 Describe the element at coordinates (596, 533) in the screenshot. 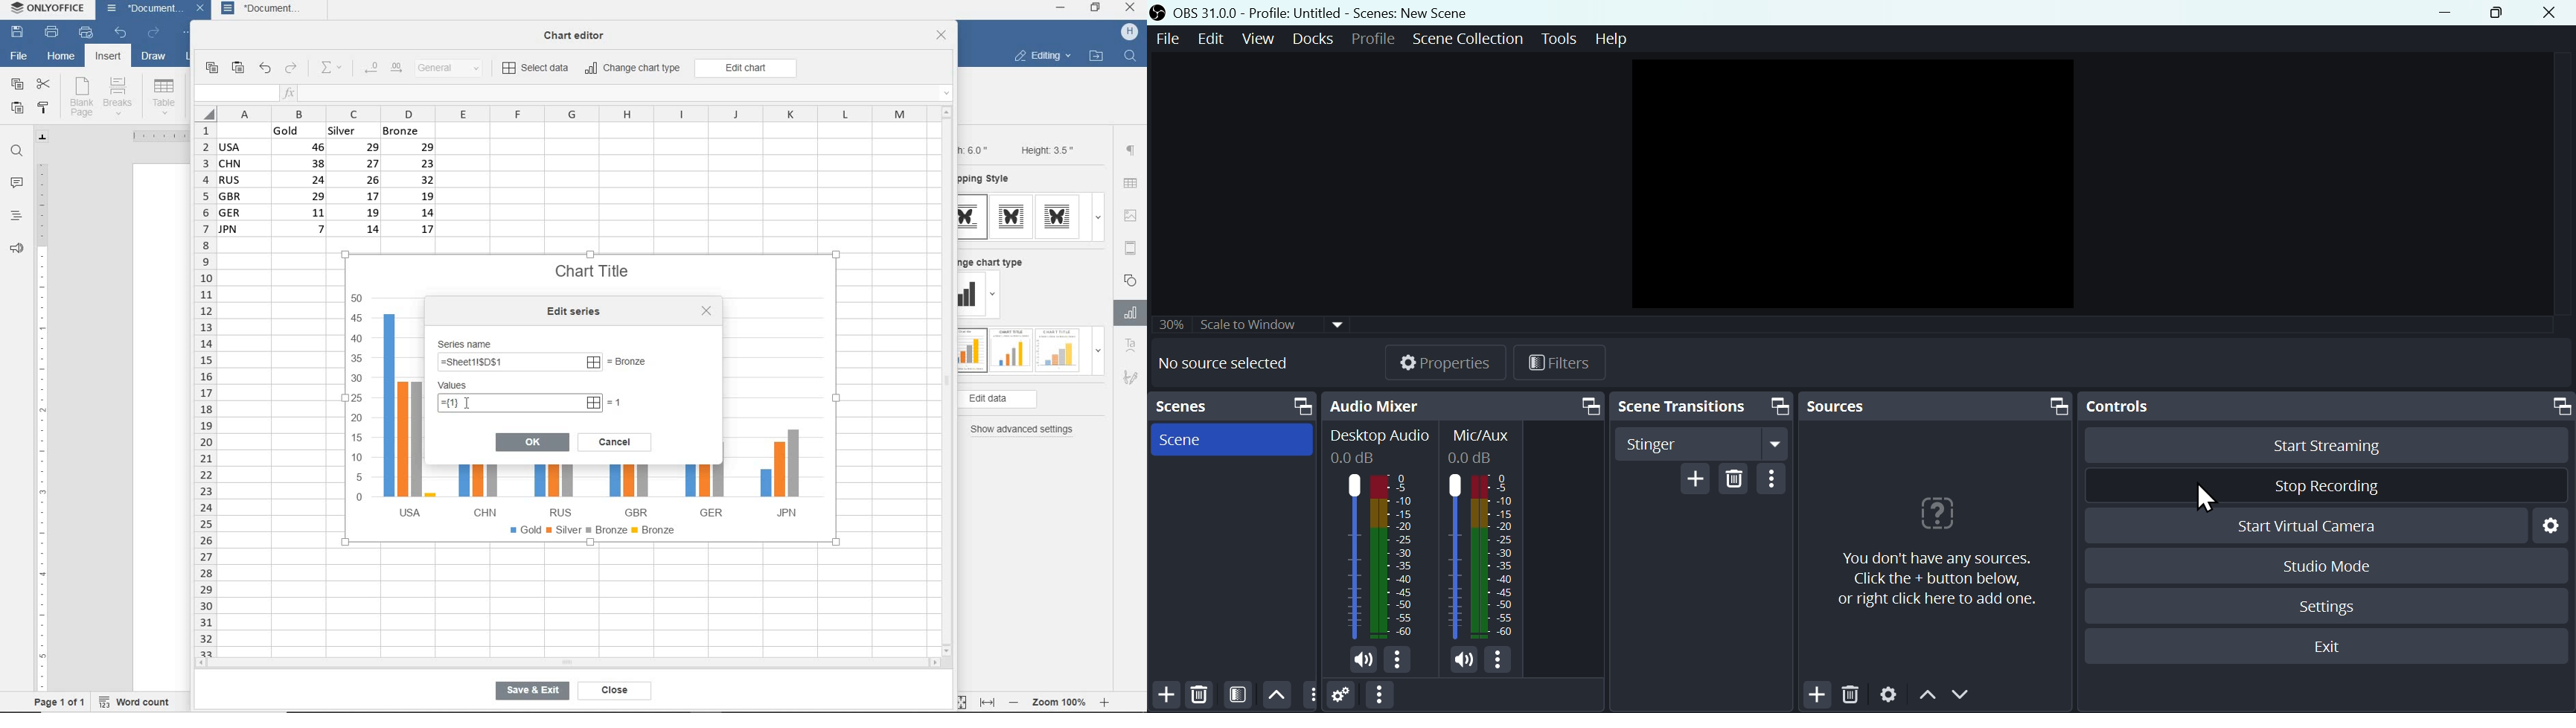

I see `legend` at that location.